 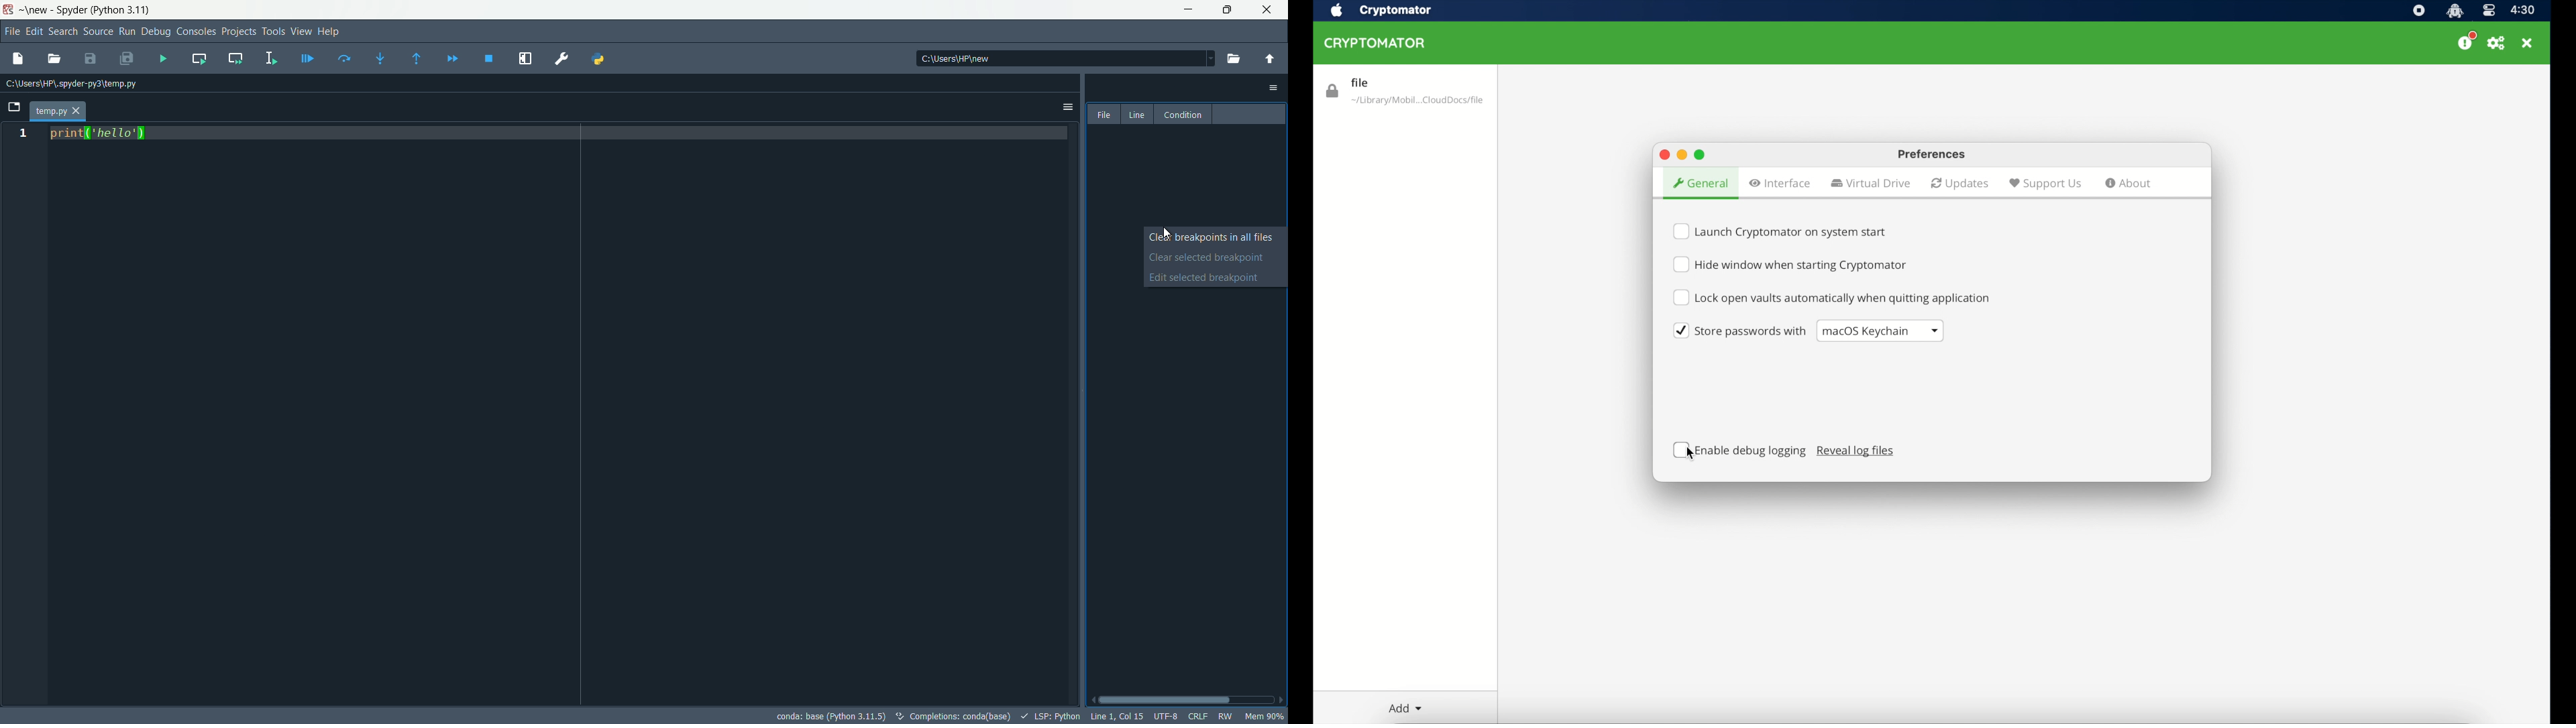 What do you see at coordinates (1405, 709) in the screenshot?
I see `add dropdown` at bounding box center [1405, 709].